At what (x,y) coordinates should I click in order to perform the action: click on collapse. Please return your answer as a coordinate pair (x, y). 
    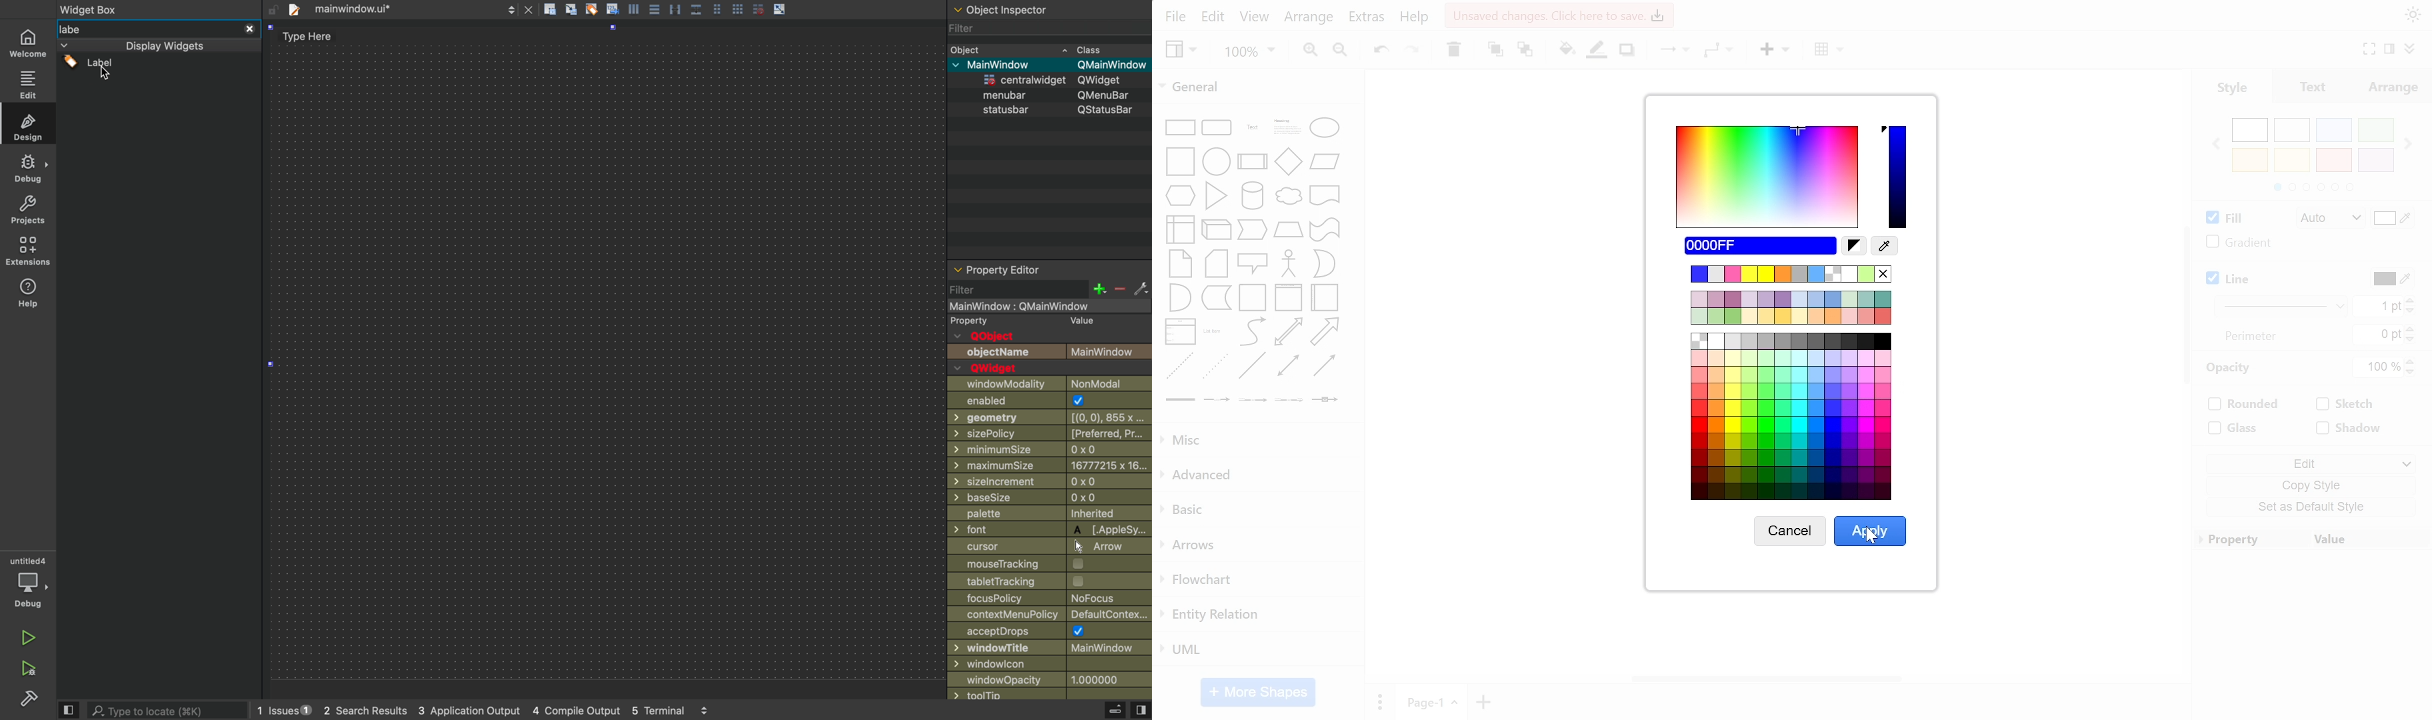
    Looking at the image, I should click on (2390, 51).